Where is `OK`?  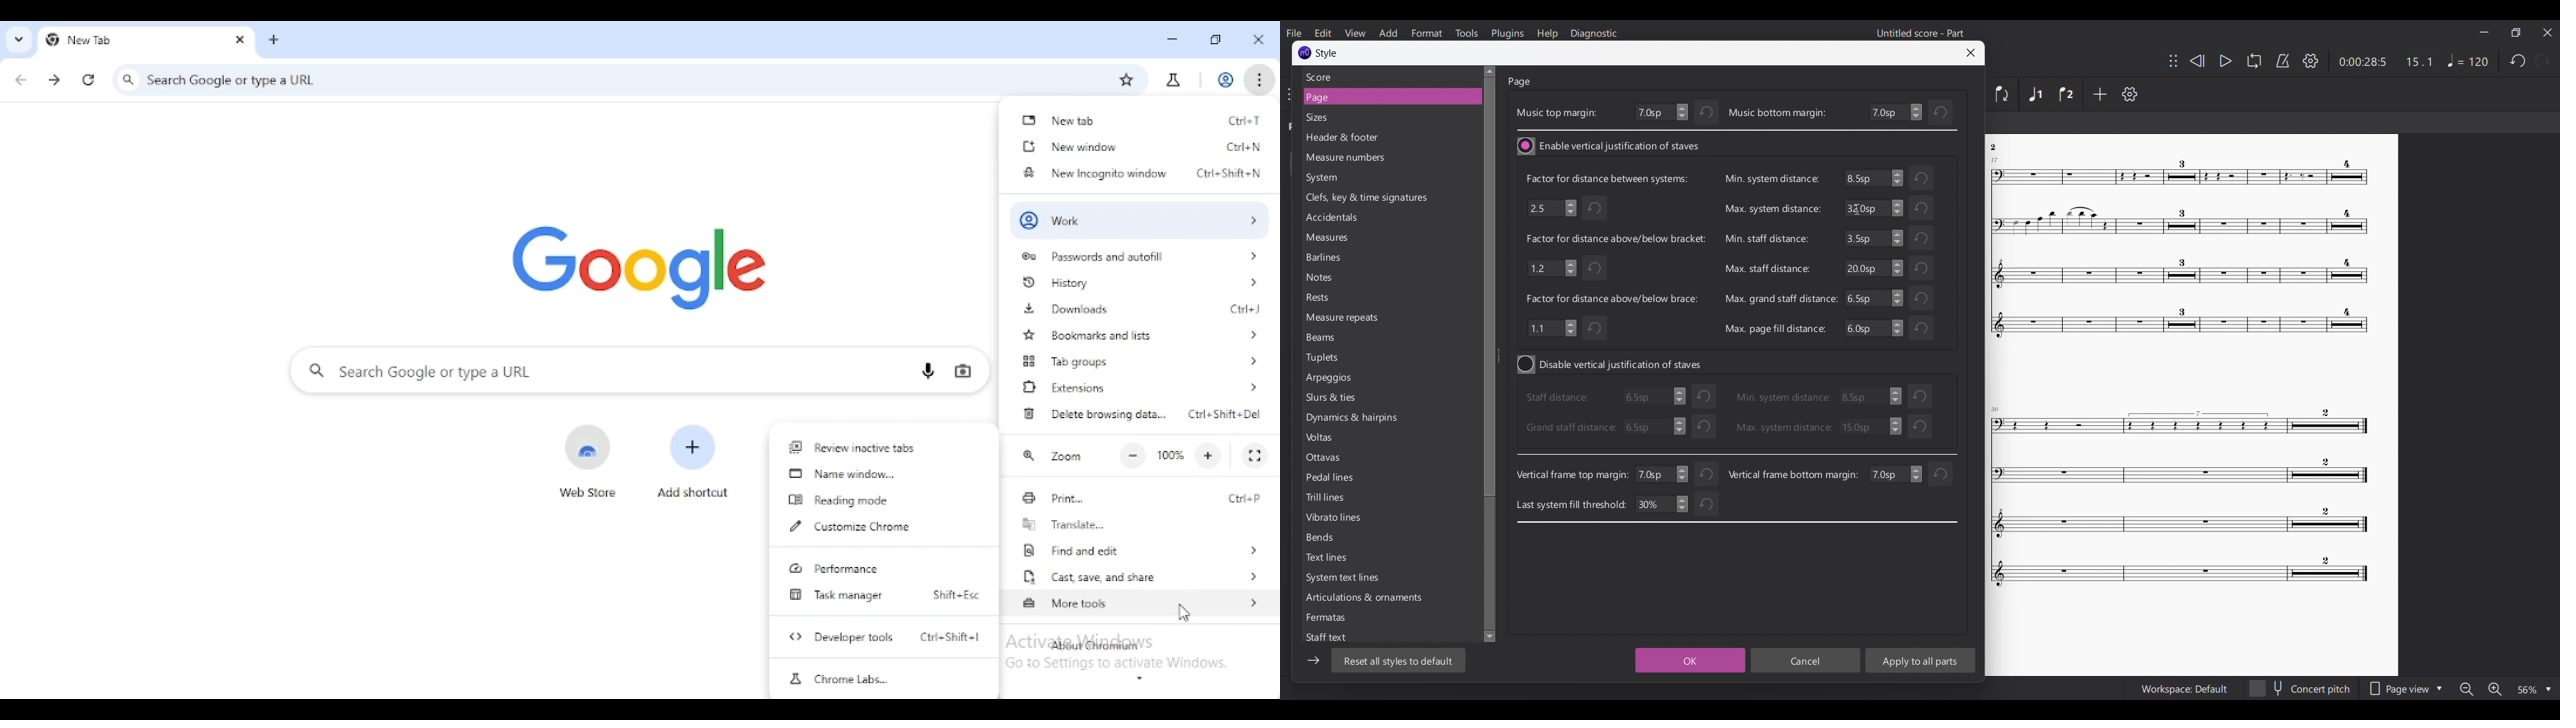
OK is located at coordinates (1687, 661).